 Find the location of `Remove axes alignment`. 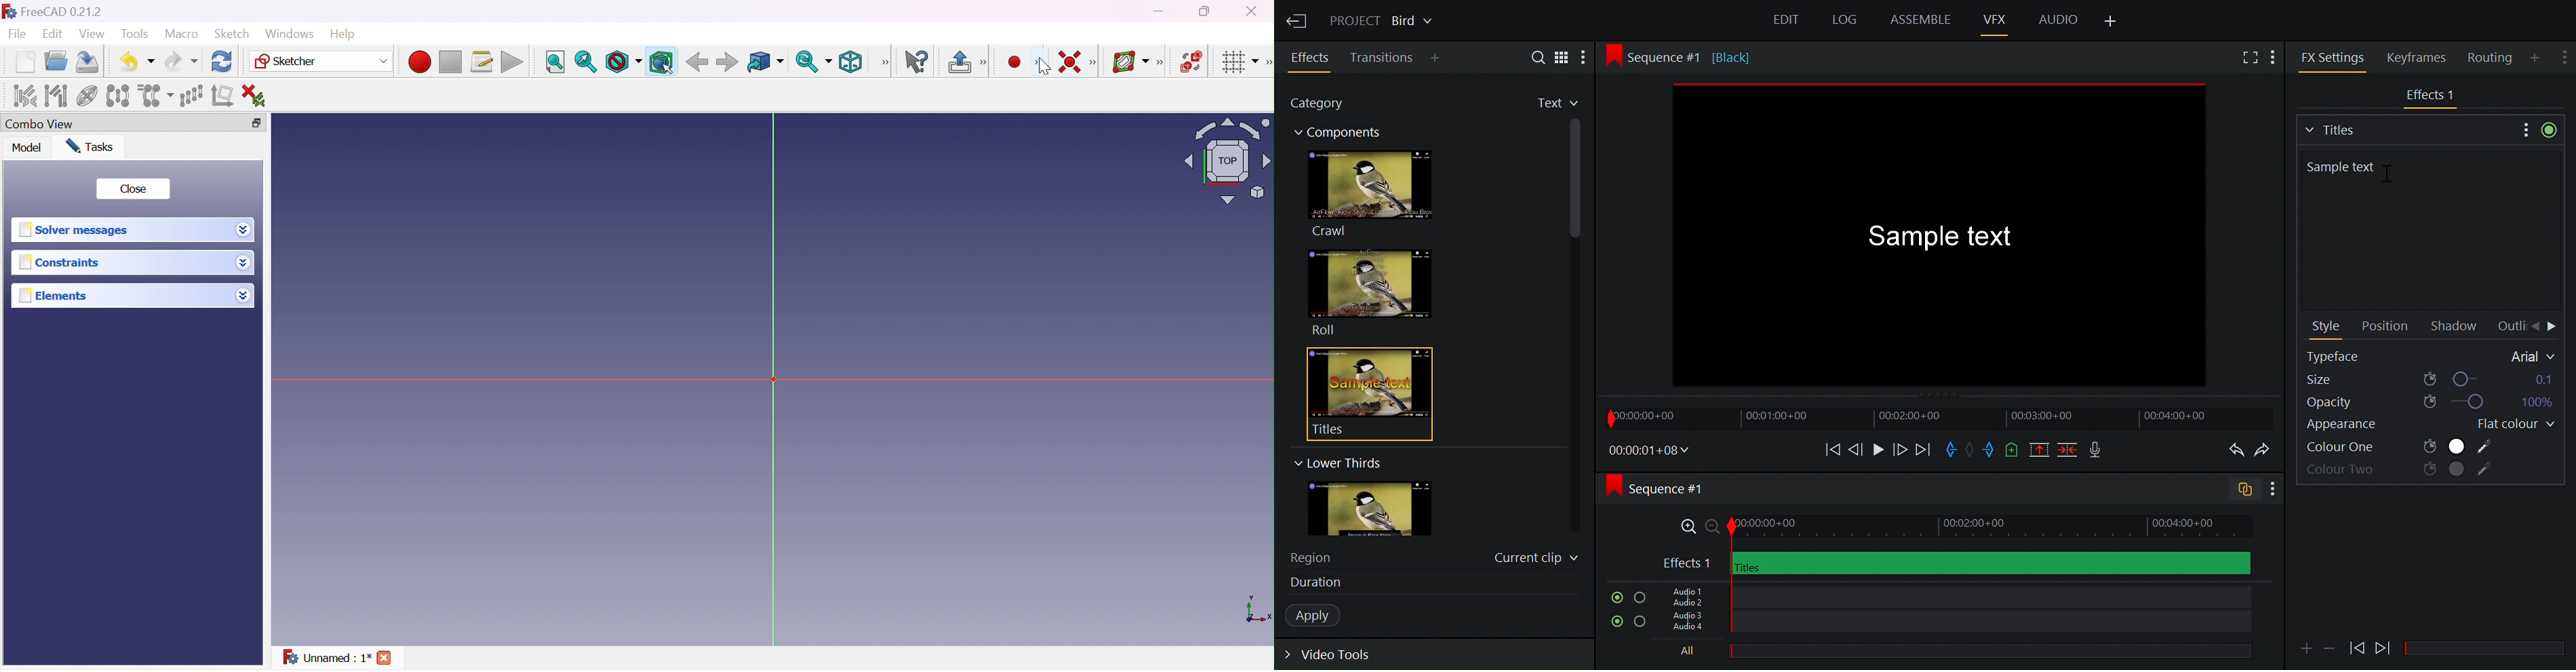

Remove axes alignment is located at coordinates (223, 97).